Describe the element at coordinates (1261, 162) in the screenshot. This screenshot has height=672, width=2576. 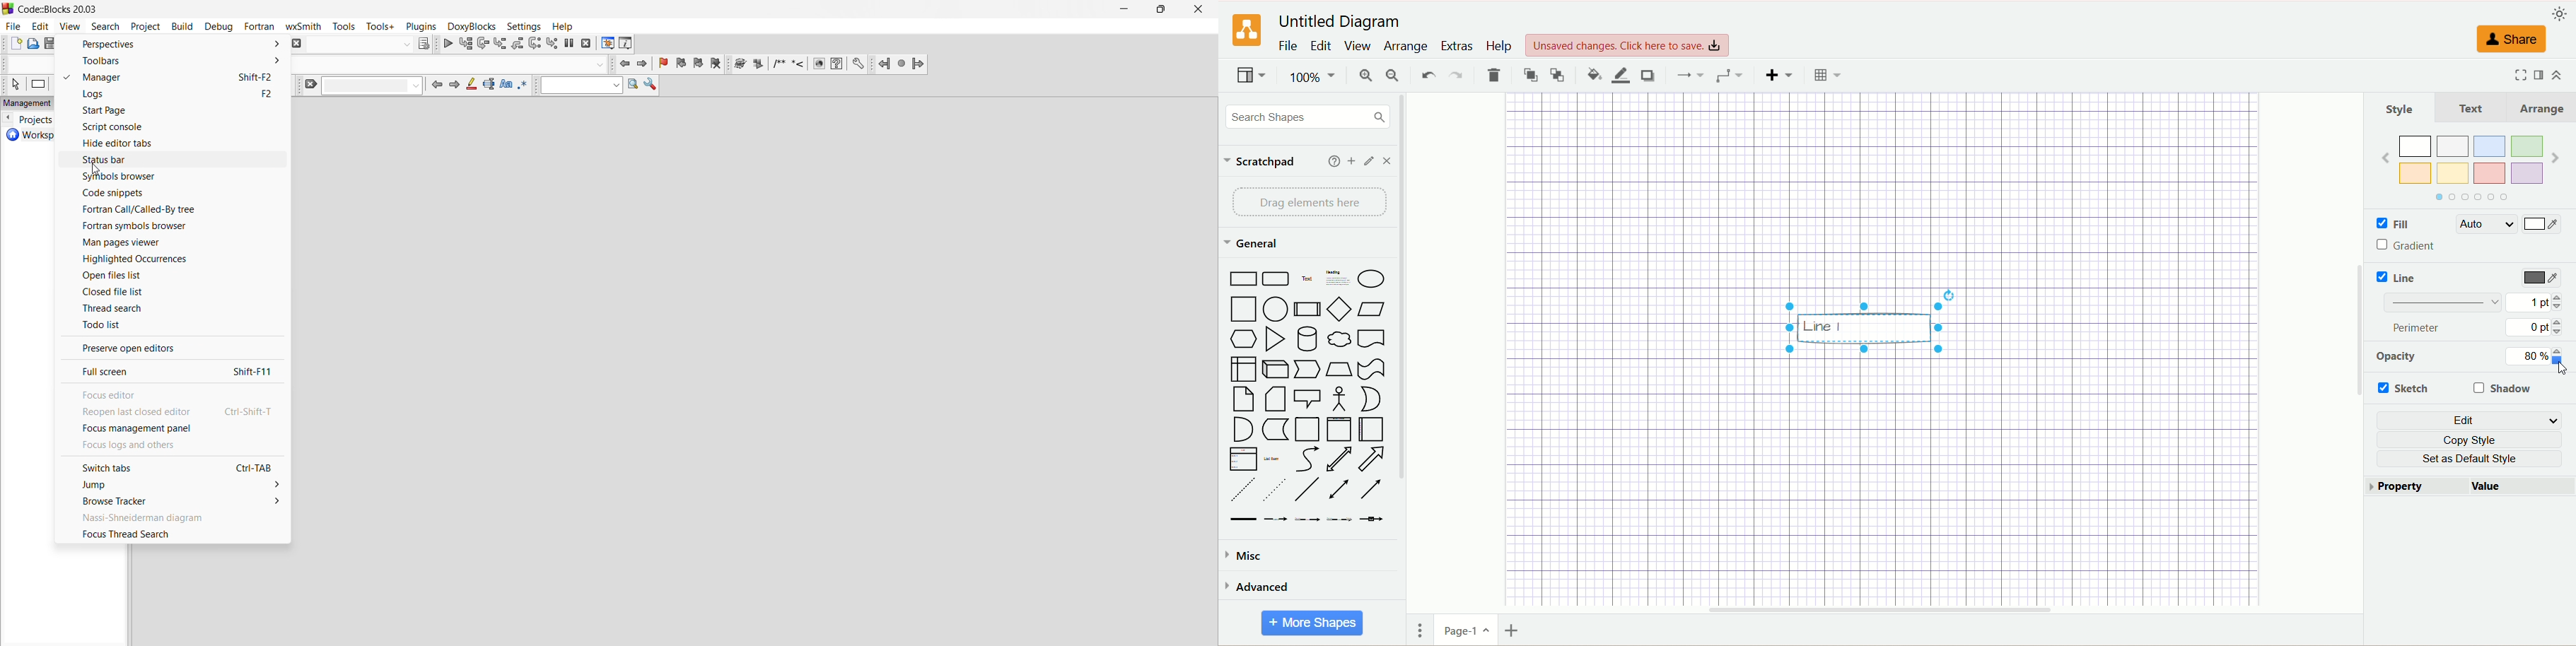
I see `scratchpad` at that location.